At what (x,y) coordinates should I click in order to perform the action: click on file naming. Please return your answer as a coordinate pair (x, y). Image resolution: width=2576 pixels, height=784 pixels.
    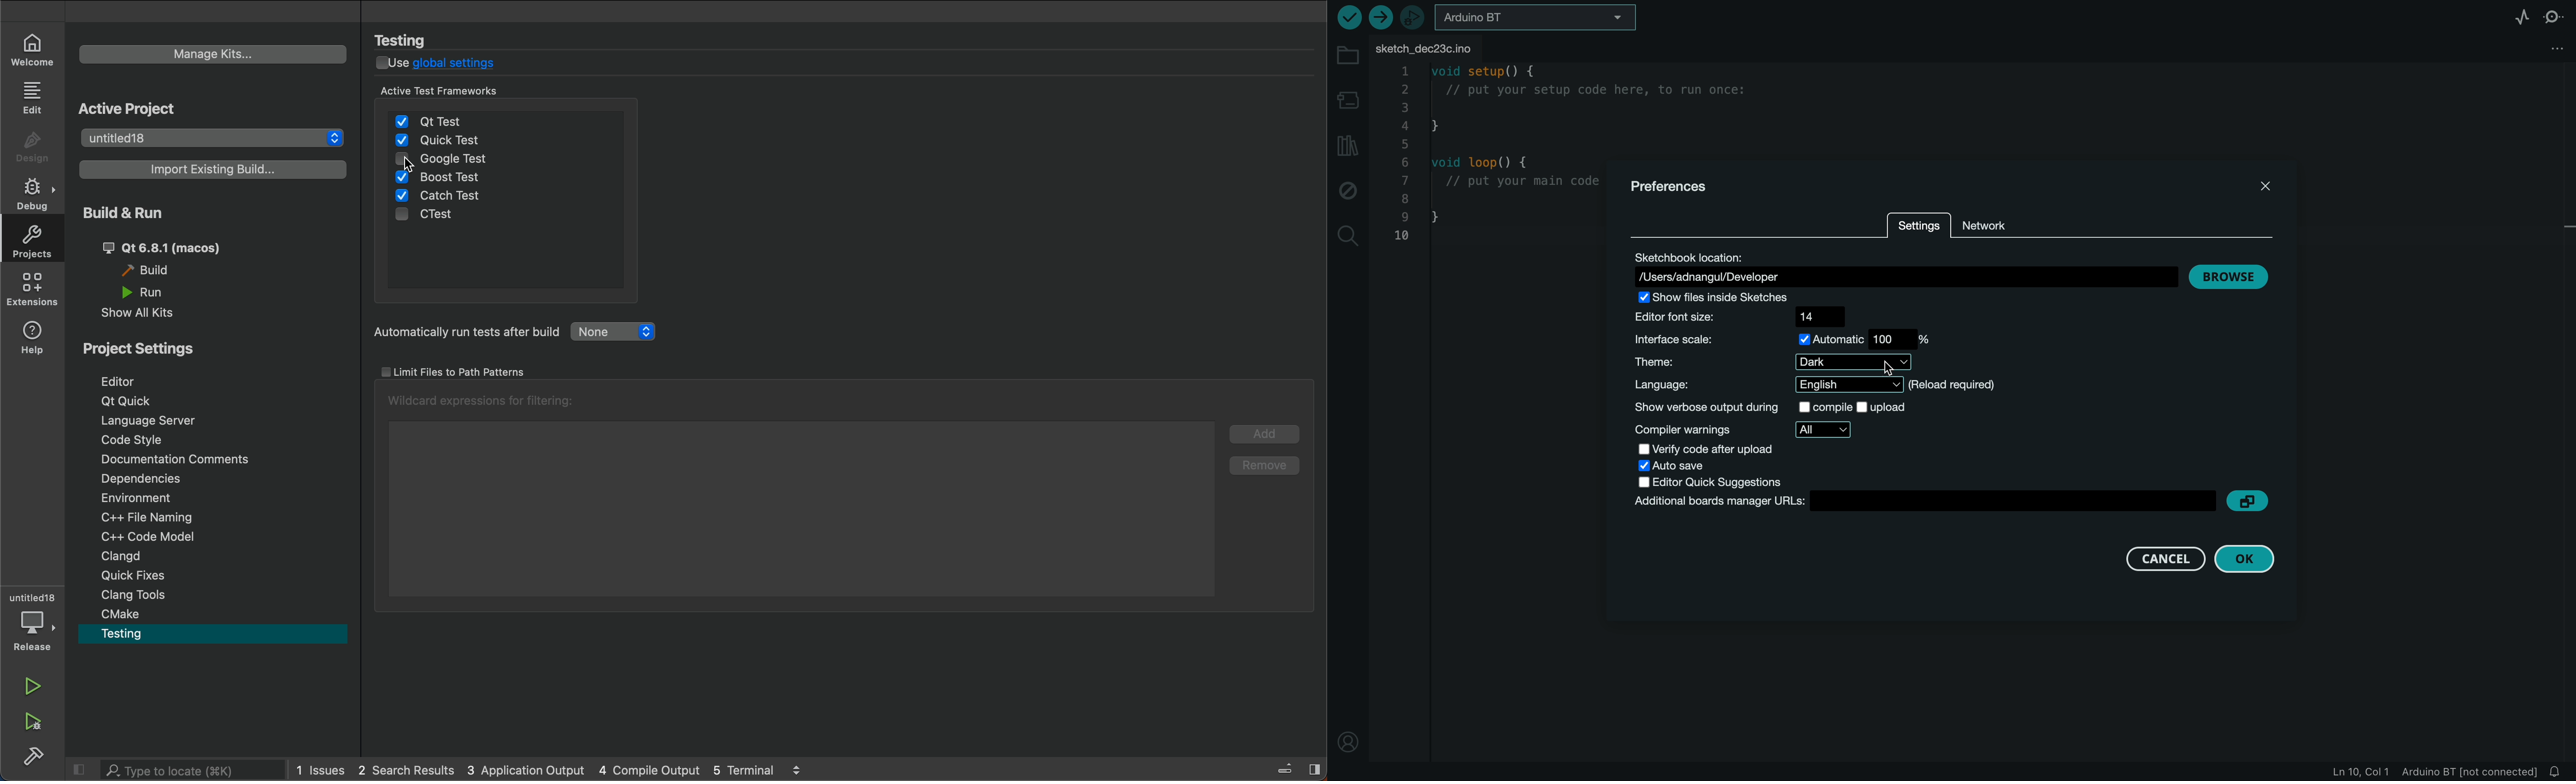
    Looking at the image, I should click on (218, 520).